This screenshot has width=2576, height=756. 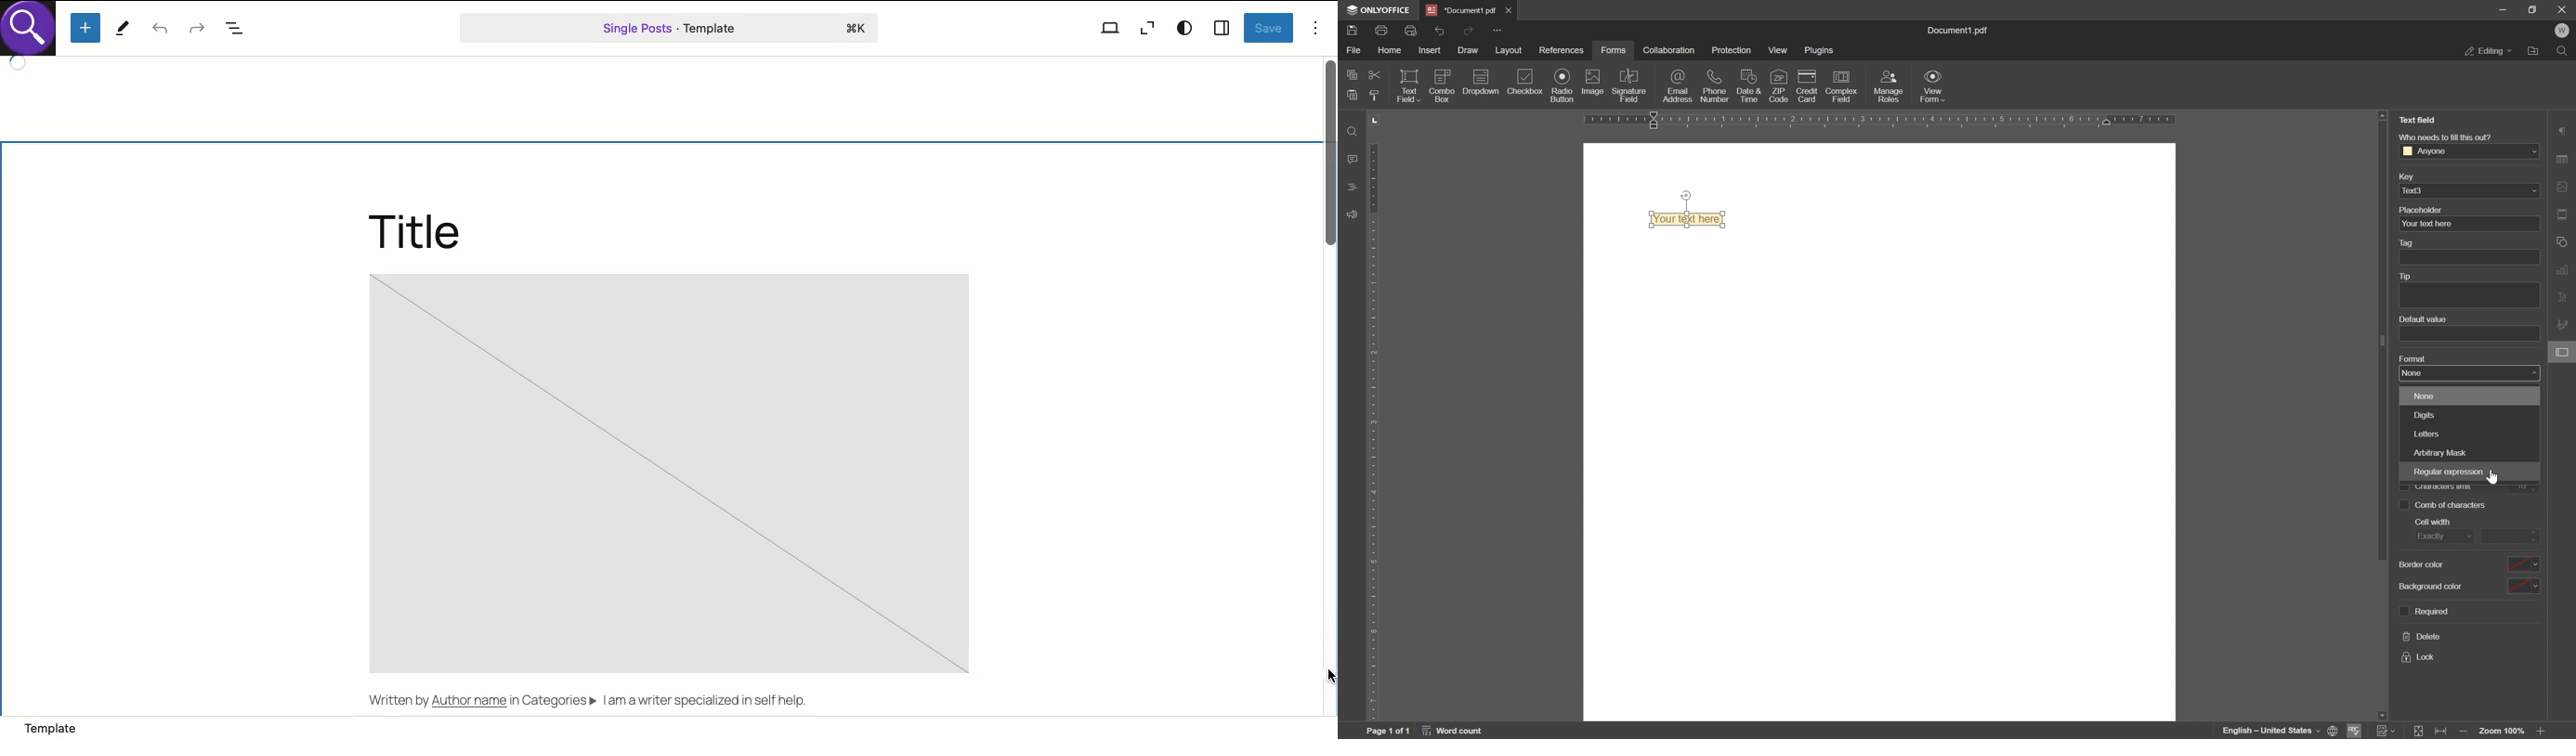 What do you see at coordinates (416, 228) in the screenshot?
I see `Title` at bounding box center [416, 228].